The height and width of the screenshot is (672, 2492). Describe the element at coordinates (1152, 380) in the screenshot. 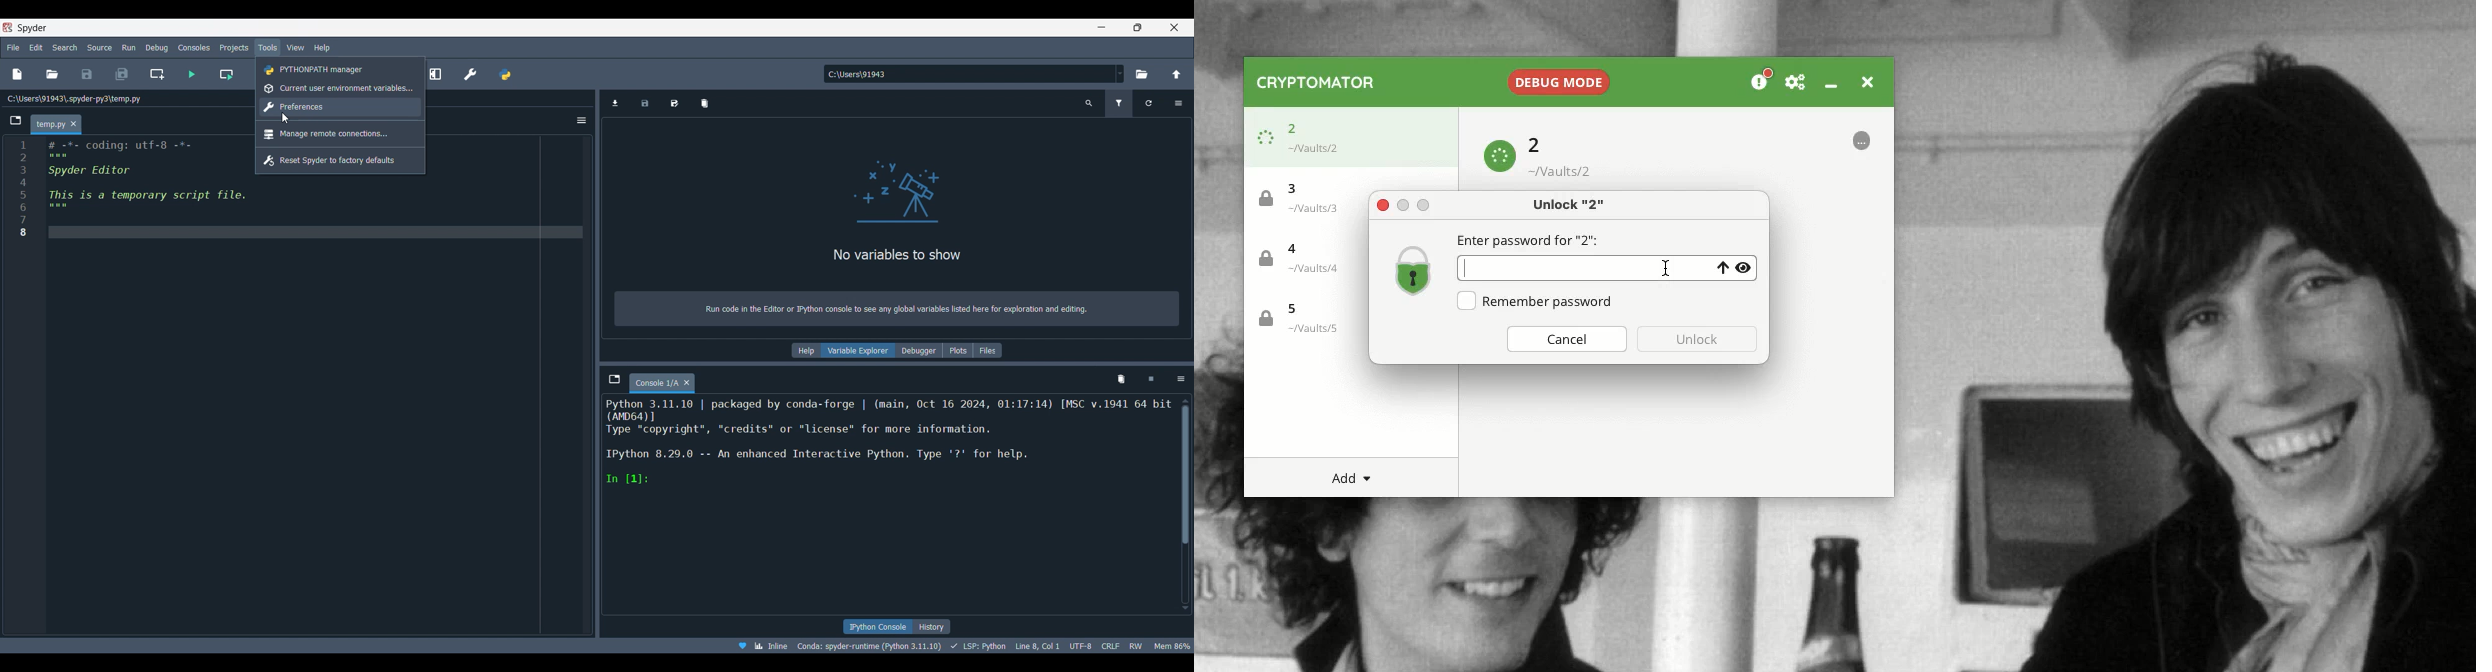

I see `Interrupt kernel` at that location.